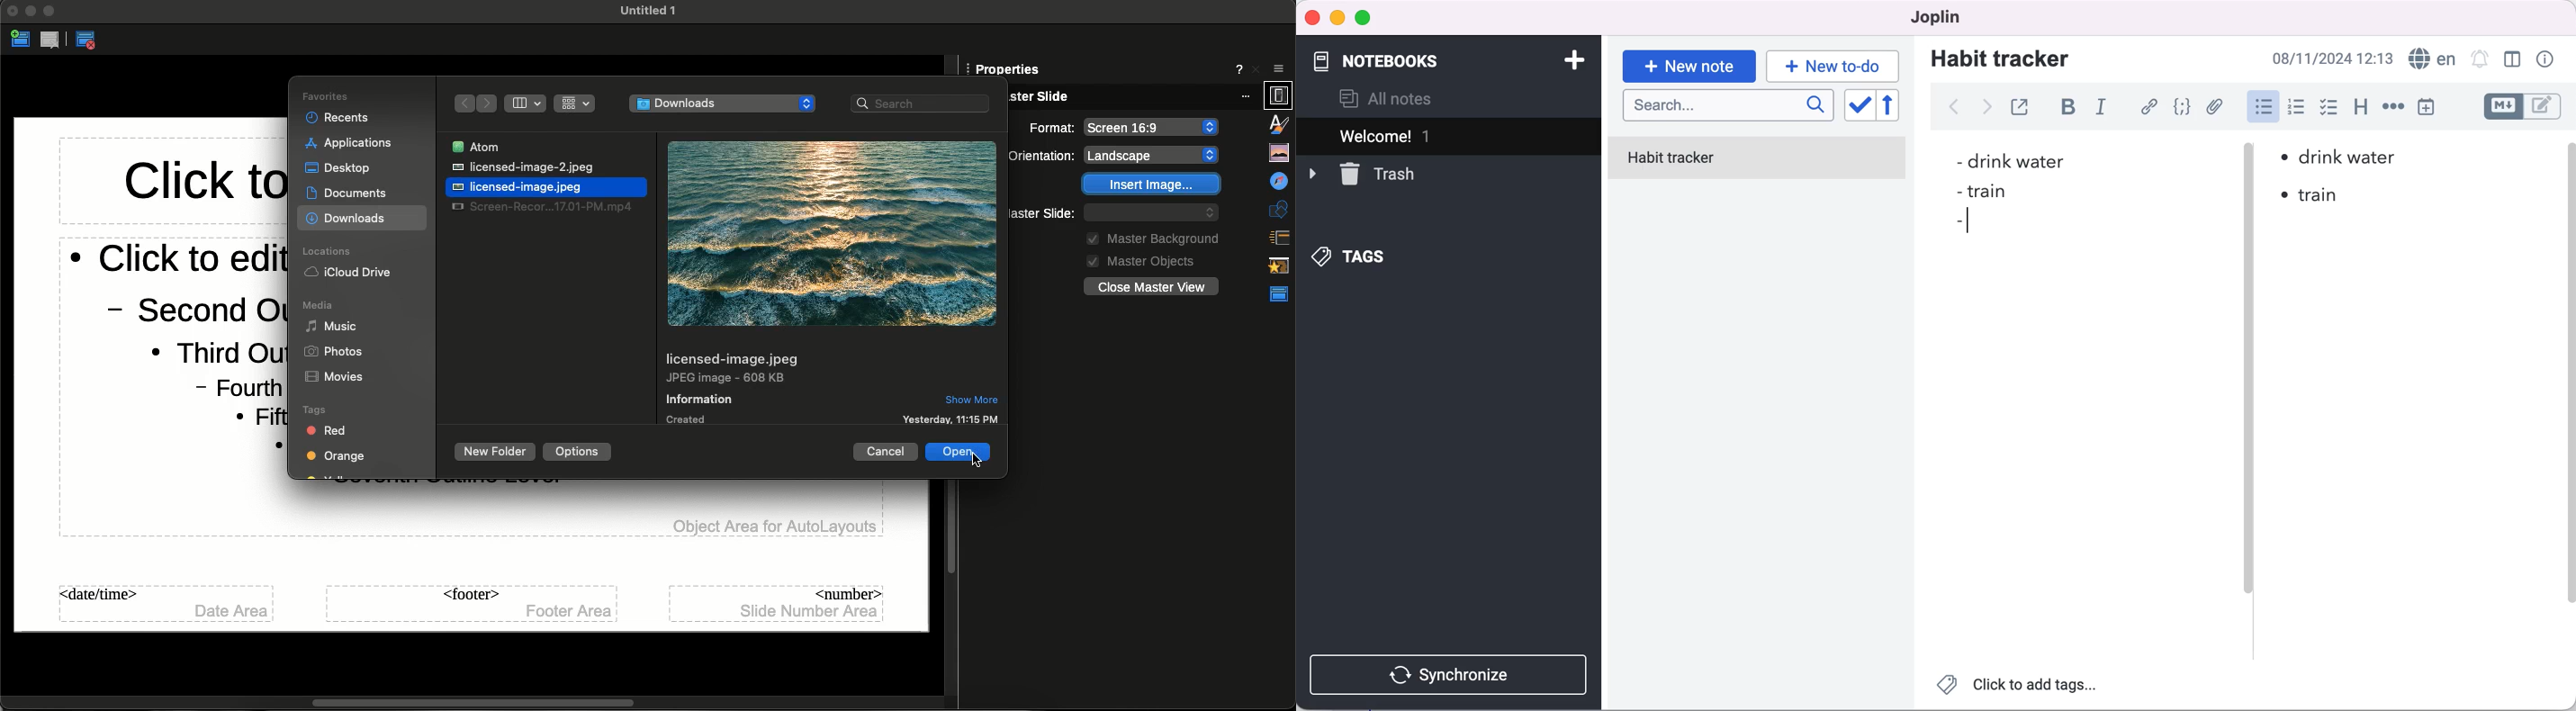  What do you see at coordinates (2008, 163) in the screenshot?
I see `- drink water` at bounding box center [2008, 163].